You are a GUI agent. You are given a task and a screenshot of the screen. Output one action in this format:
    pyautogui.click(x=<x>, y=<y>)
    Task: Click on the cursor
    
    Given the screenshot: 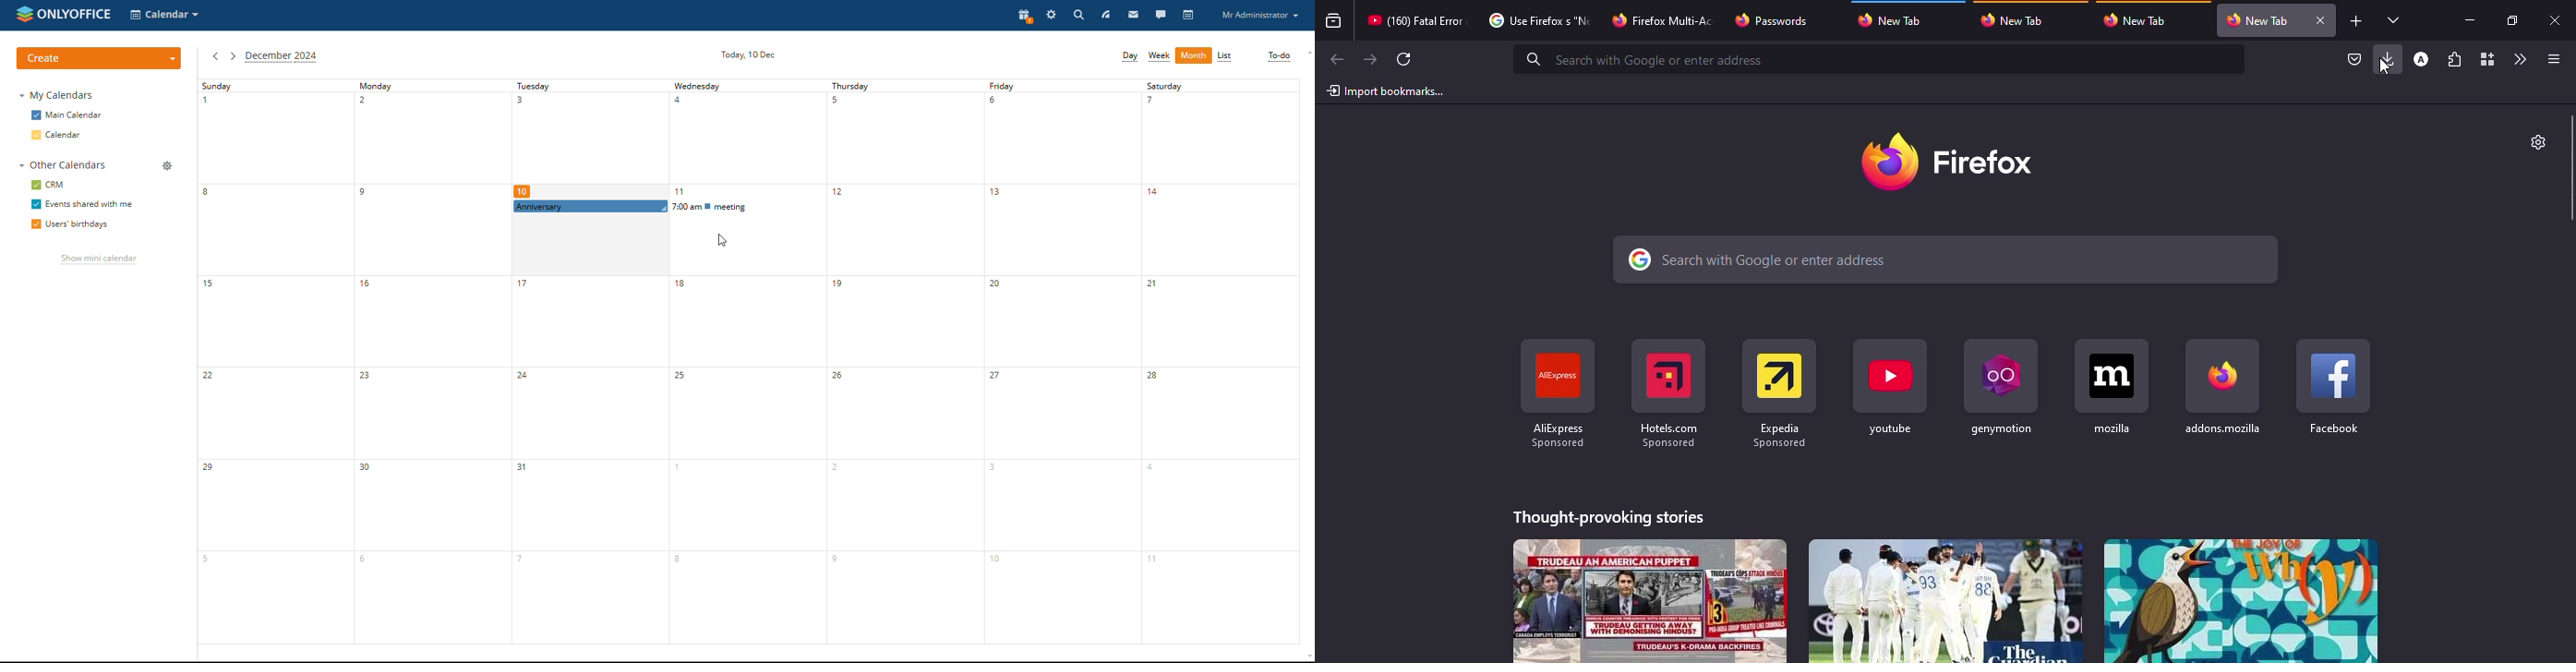 What is the action you would take?
    pyautogui.click(x=2386, y=66)
    